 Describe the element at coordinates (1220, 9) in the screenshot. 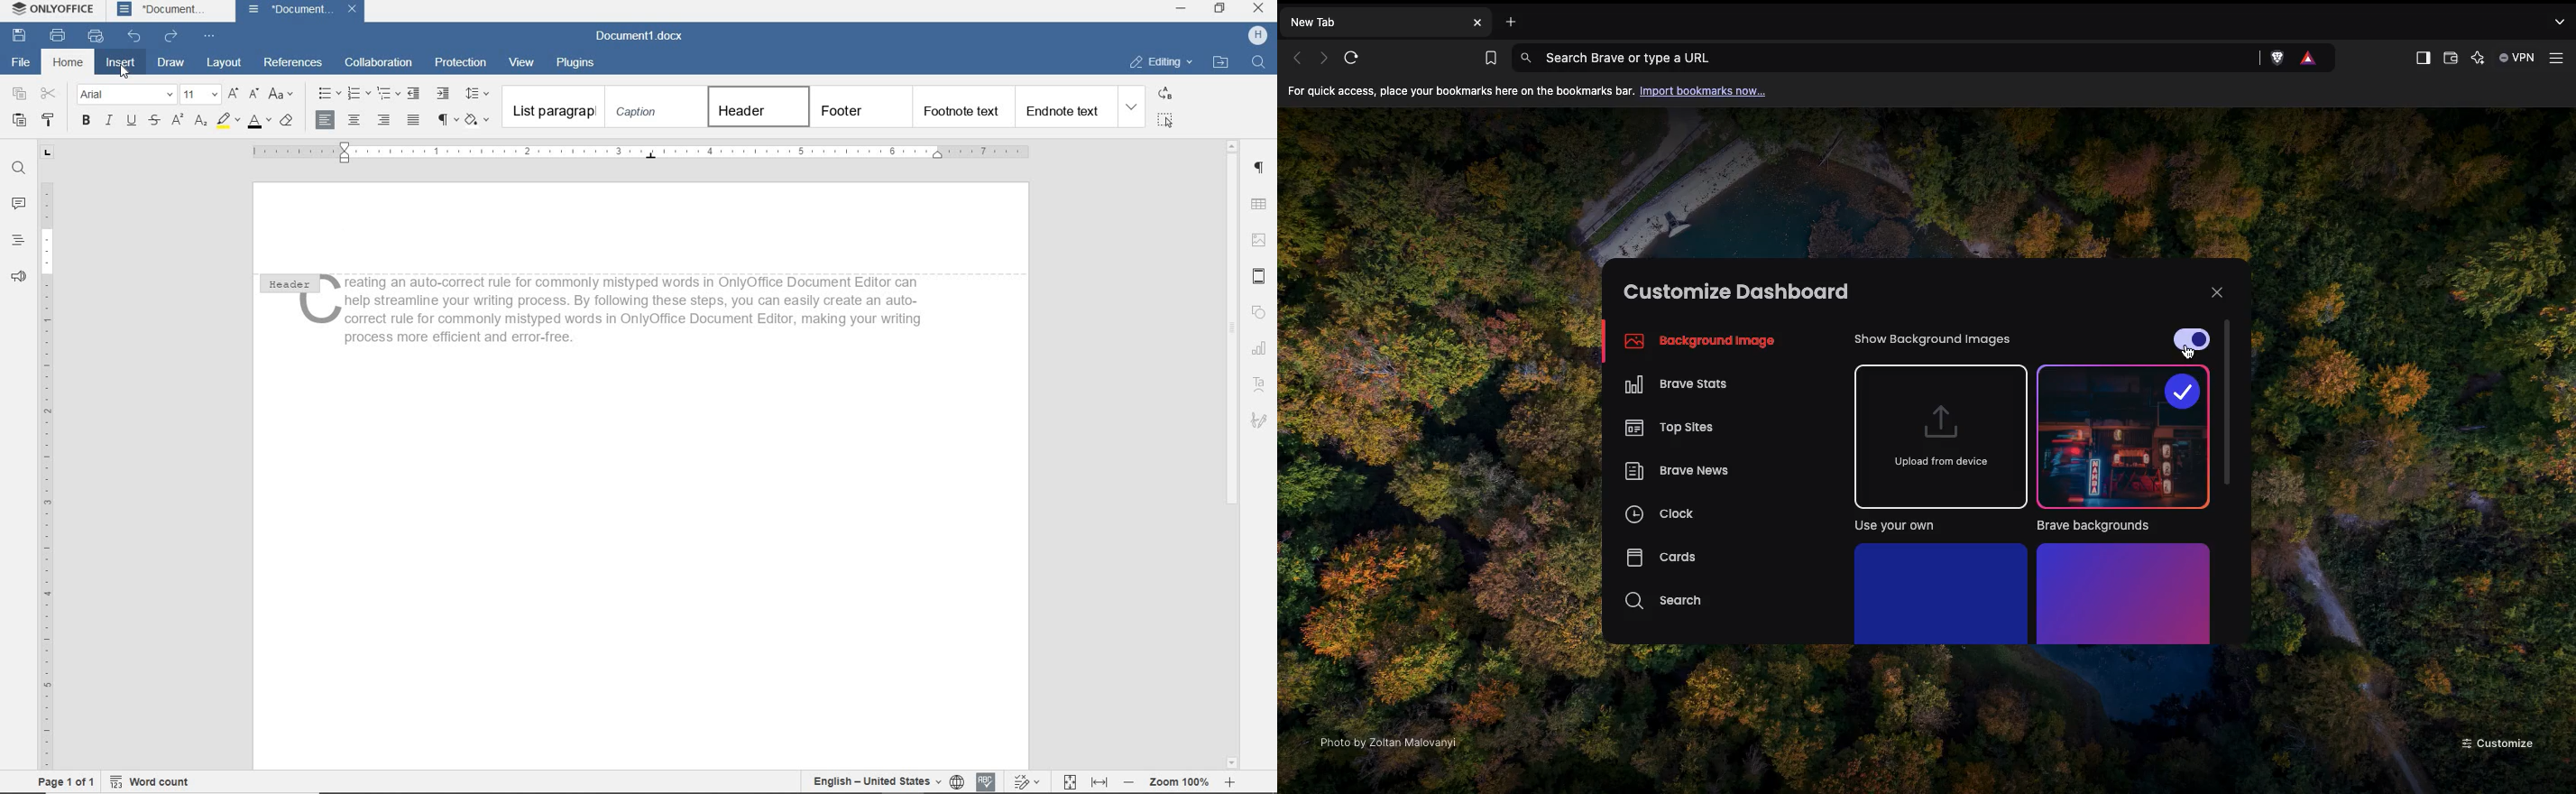

I see `maximize` at that location.